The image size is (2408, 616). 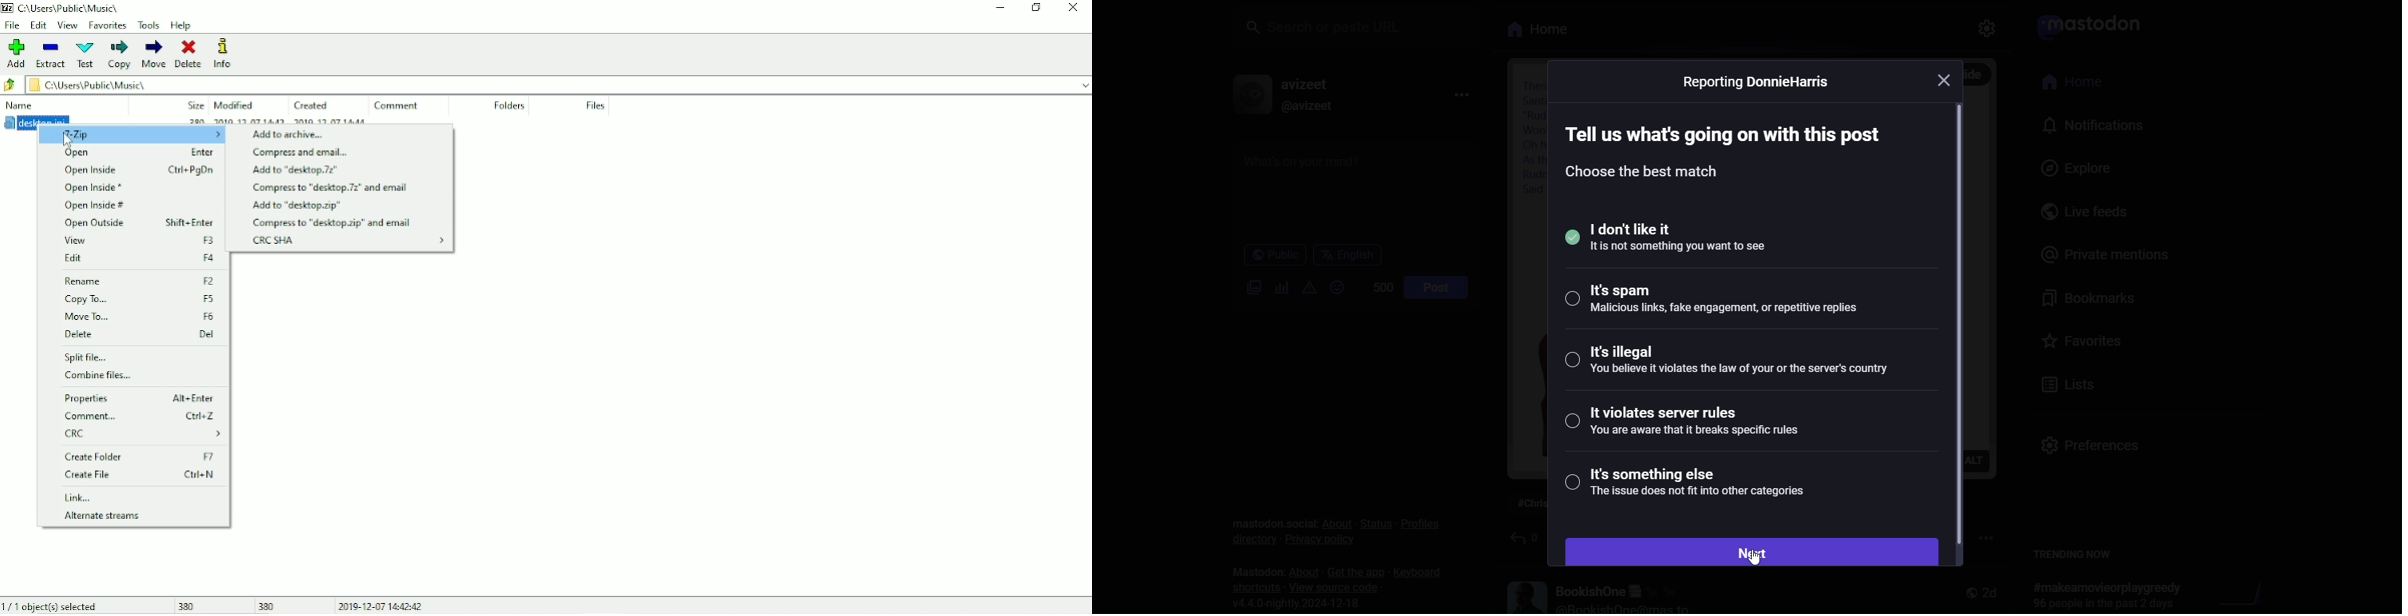 I want to click on about, so click(x=1299, y=570).